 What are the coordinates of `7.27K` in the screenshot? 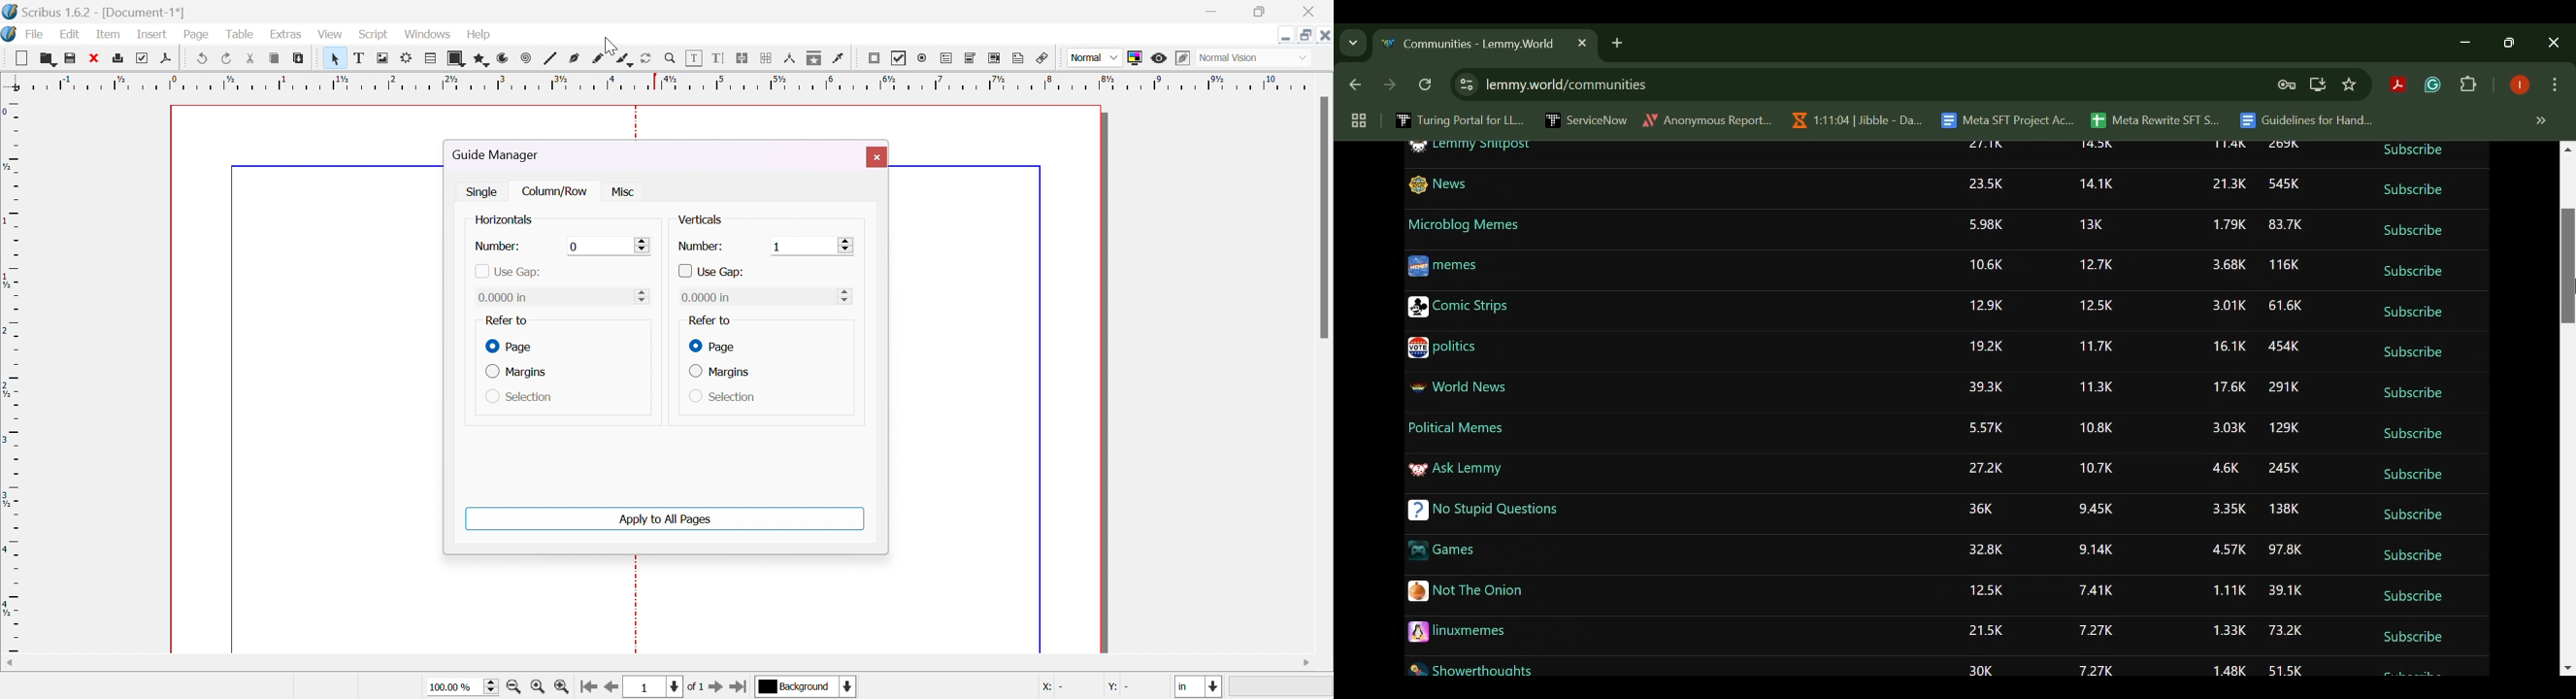 It's located at (2089, 672).